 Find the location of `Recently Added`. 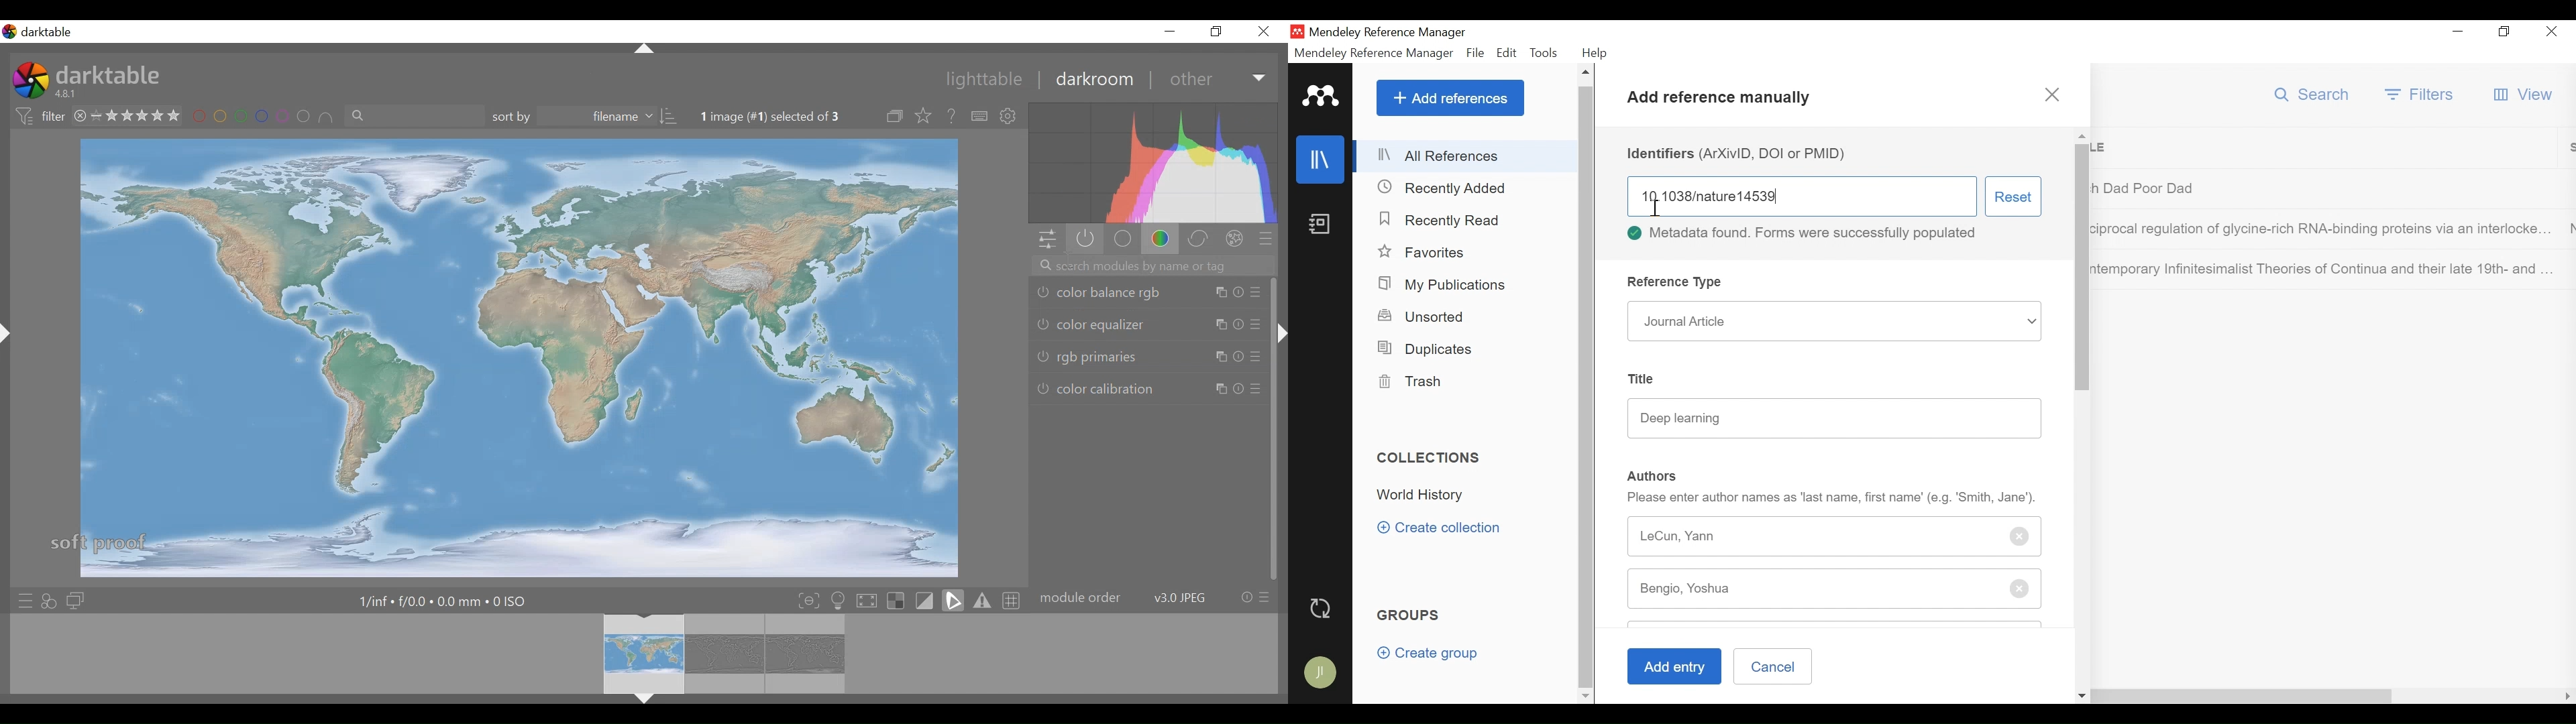

Recently Added is located at coordinates (1448, 187).